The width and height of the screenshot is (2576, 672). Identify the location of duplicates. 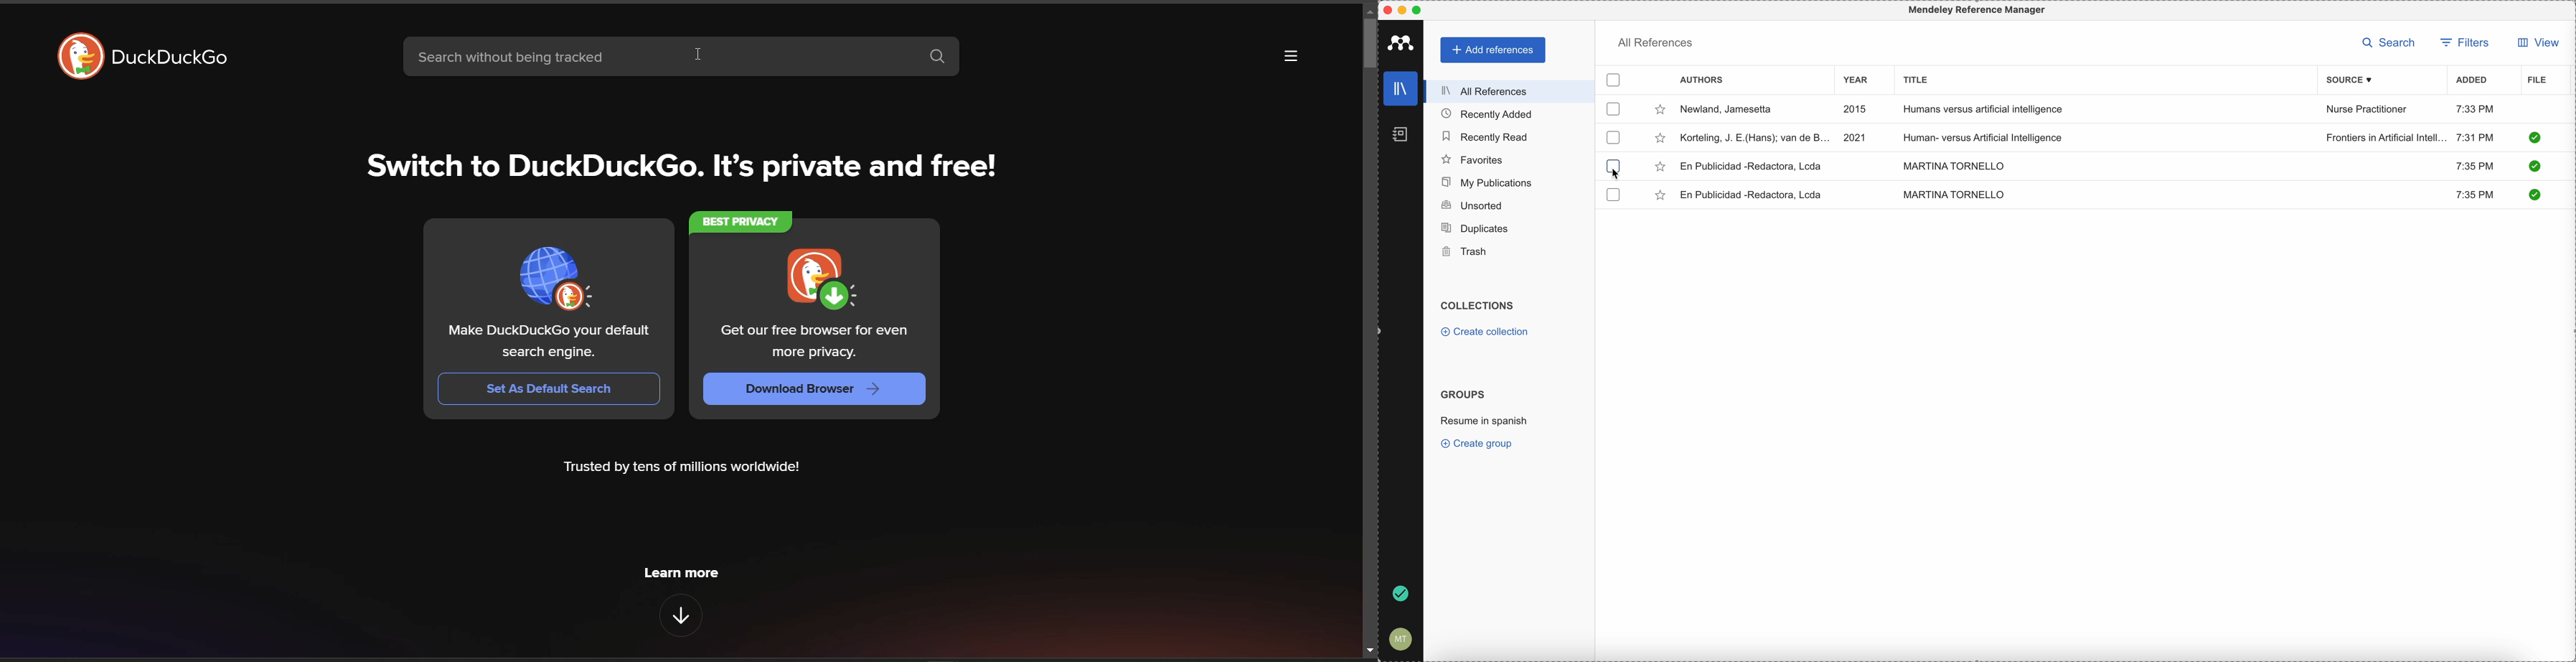
(1474, 229).